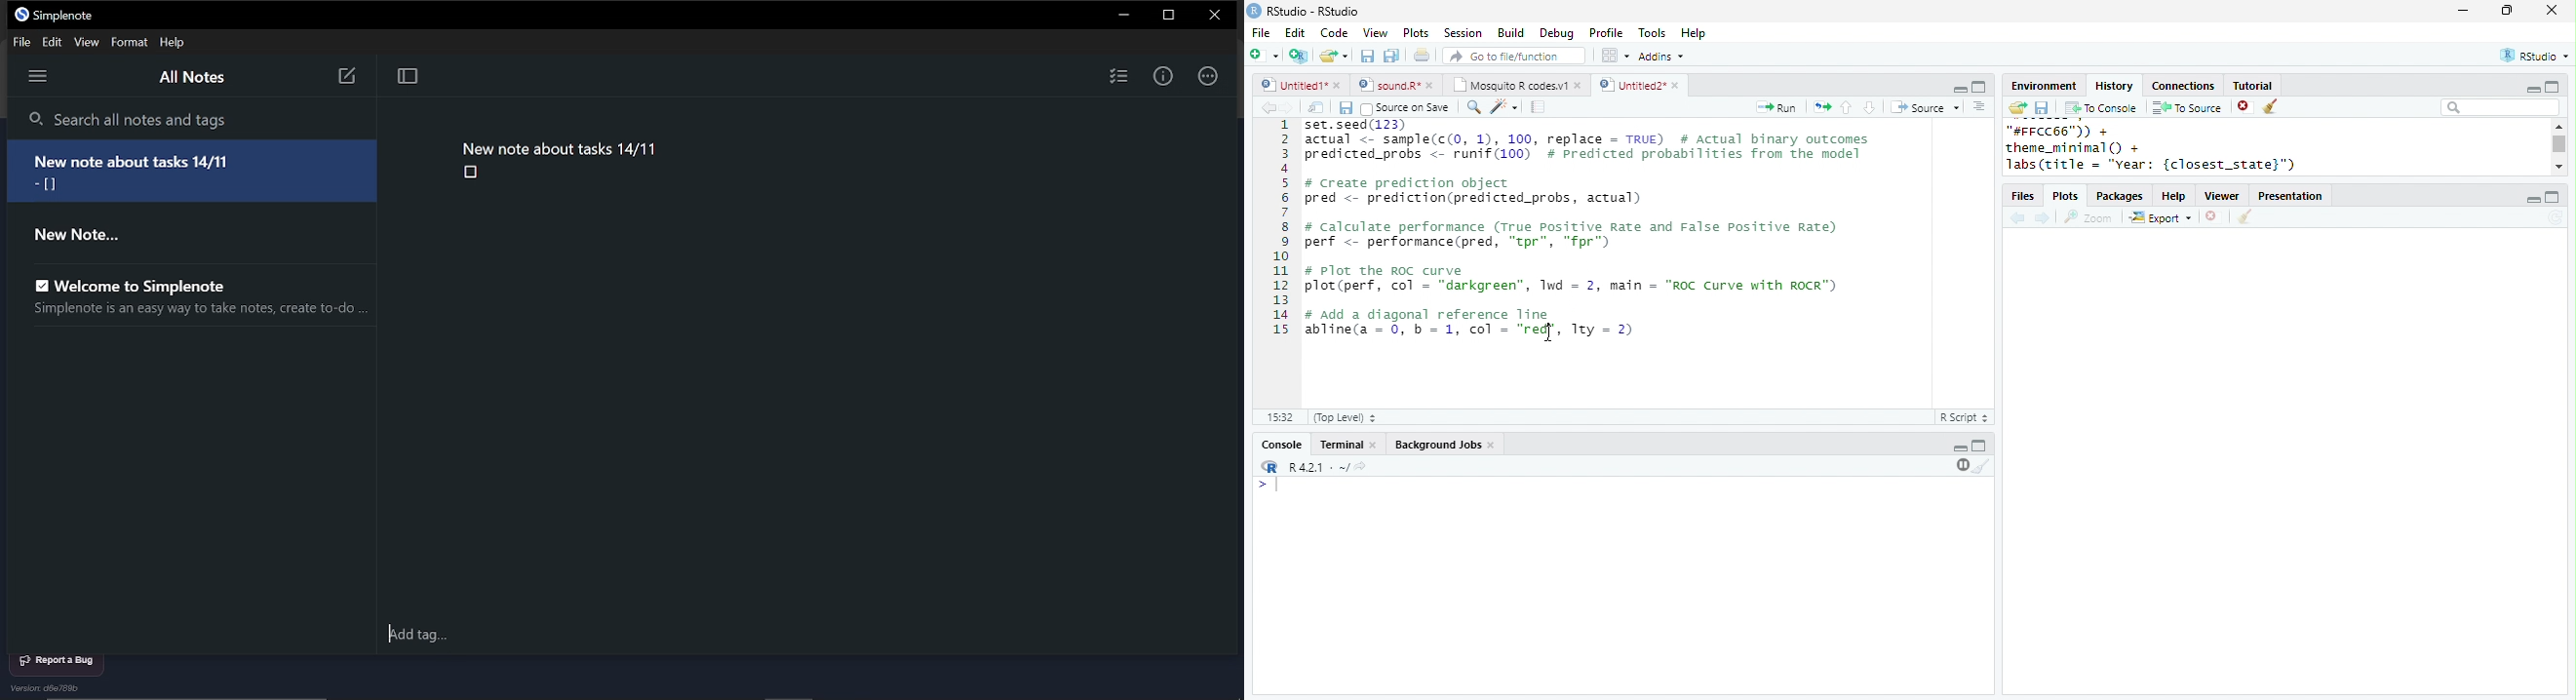 Image resolution: width=2576 pixels, height=700 pixels. What do you see at coordinates (2537, 55) in the screenshot?
I see `RStudio` at bounding box center [2537, 55].